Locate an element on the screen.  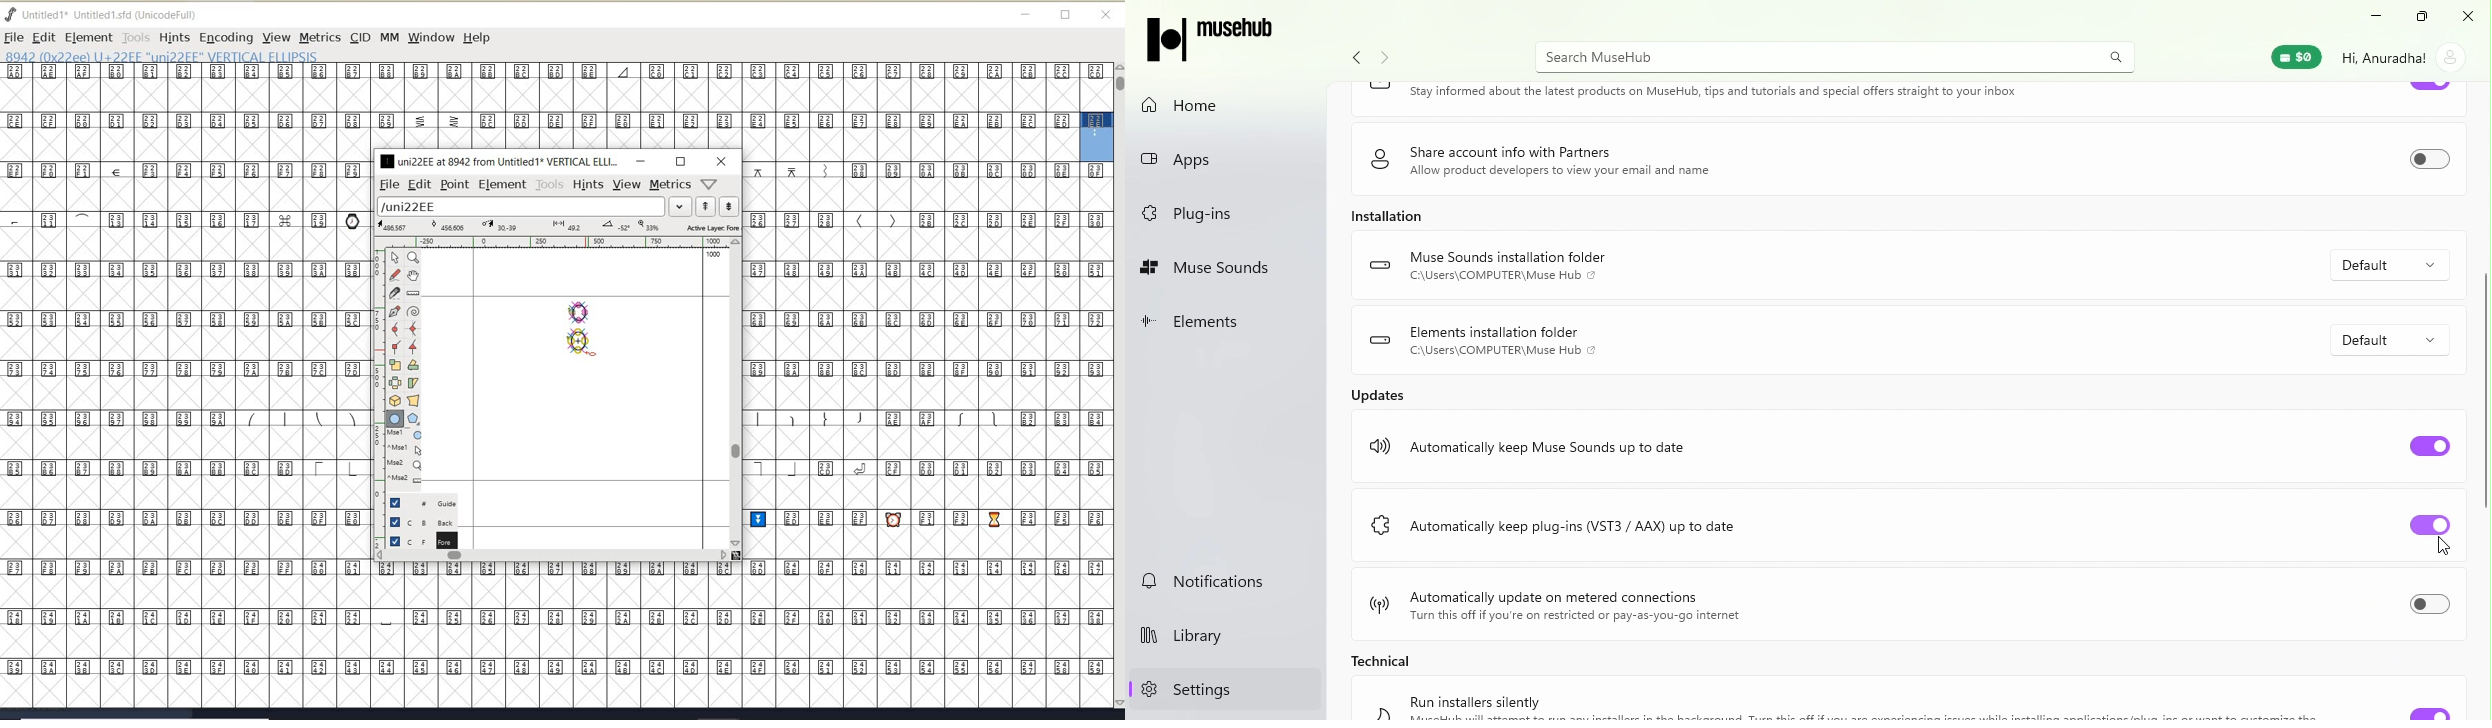
perform a perspective transformation on the selection is located at coordinates (414, 400).